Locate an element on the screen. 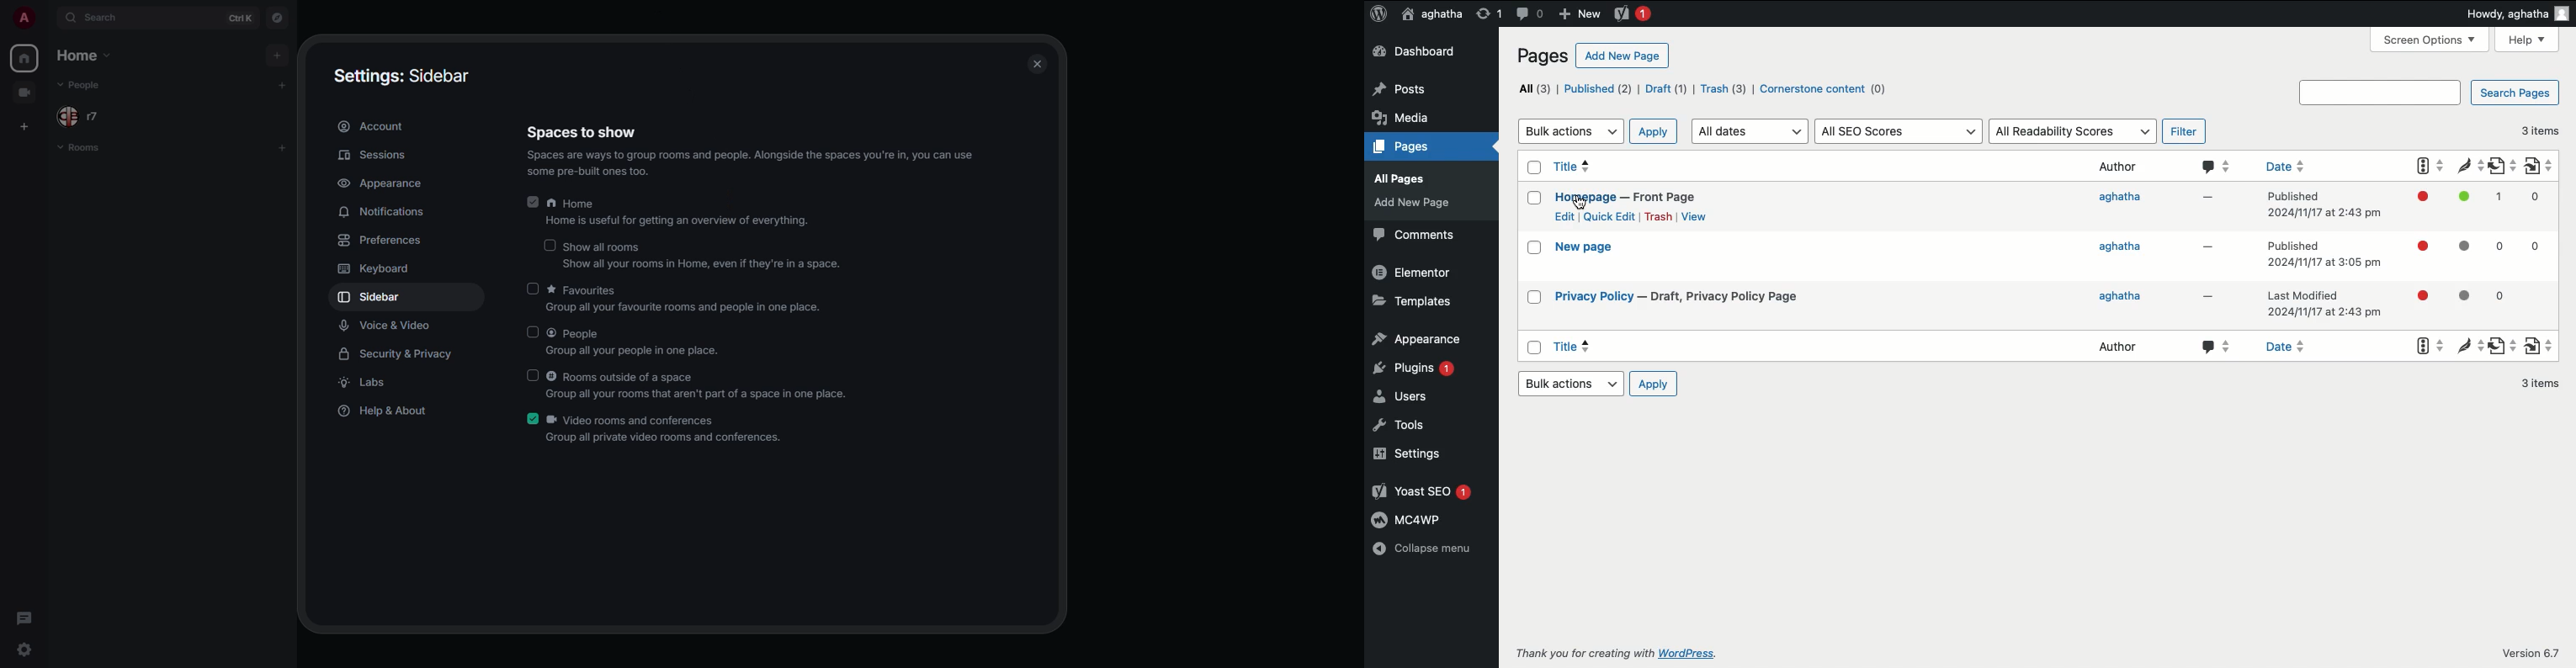 The width and height of the screenshot is (2576, 672). people is located at coordinates (86, 85).